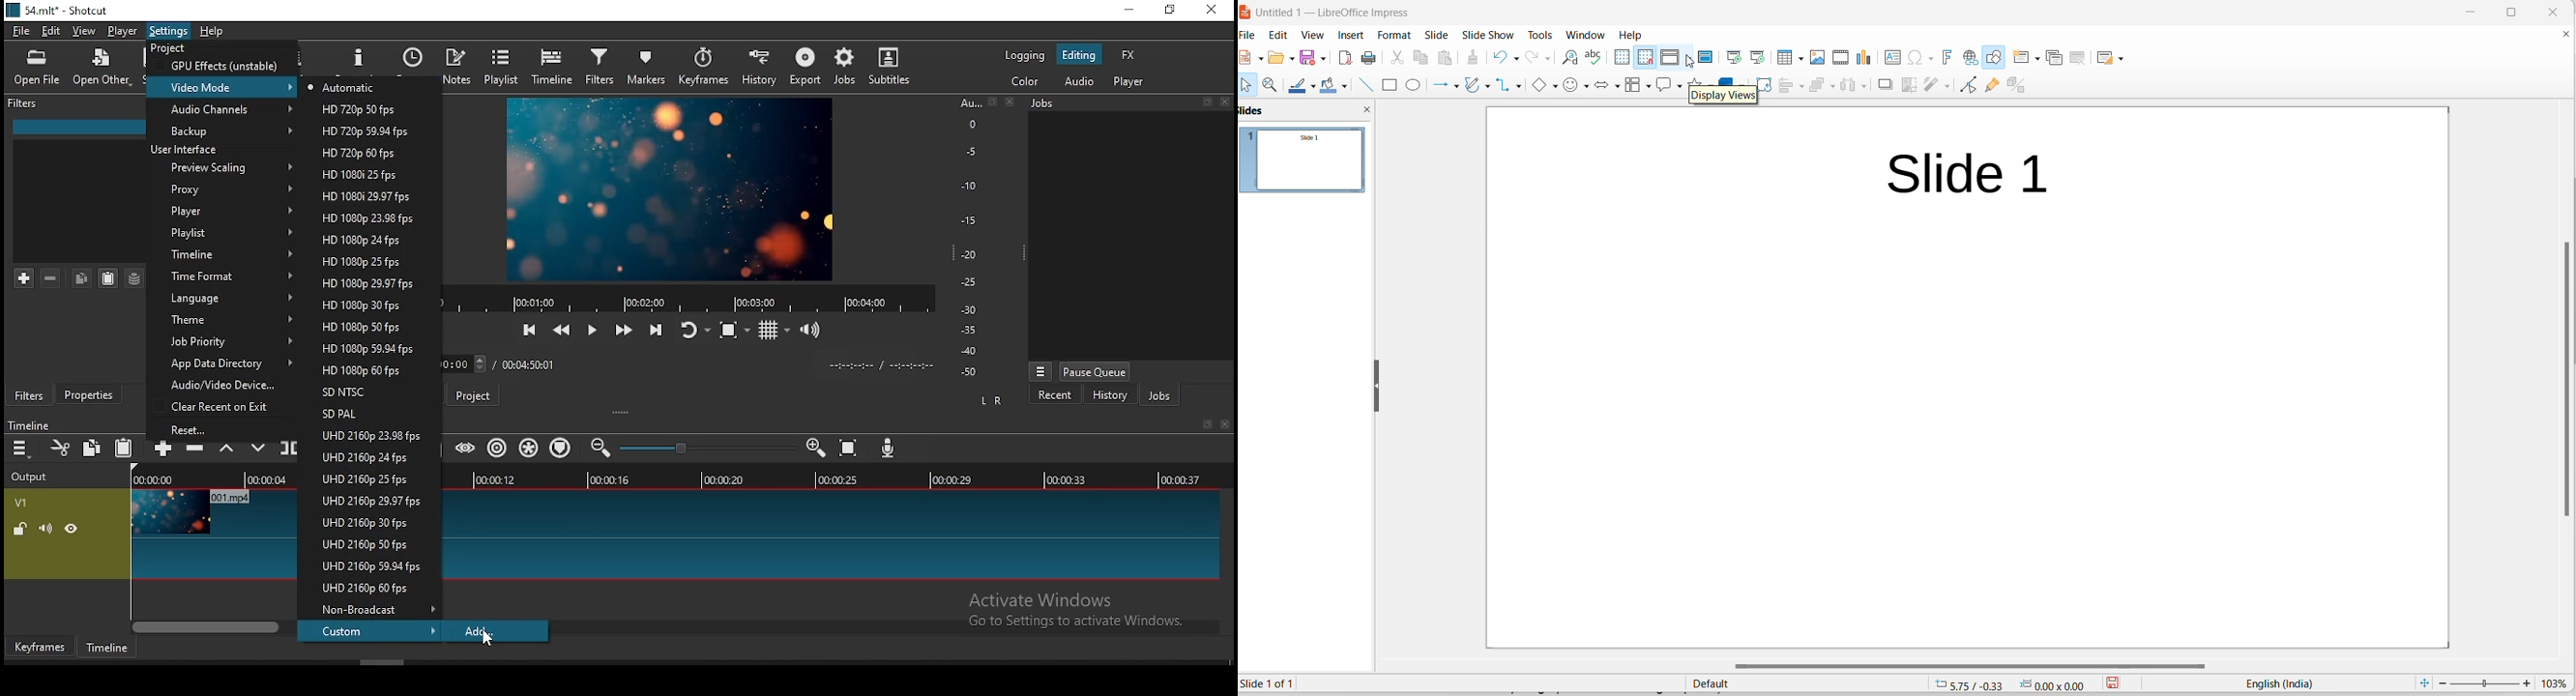 This screenshot has height=700, width=2576. What do you see at coordinates (2036, 58) in the screenshot?
I see `new slide options` at bounding box center [2036, 58].